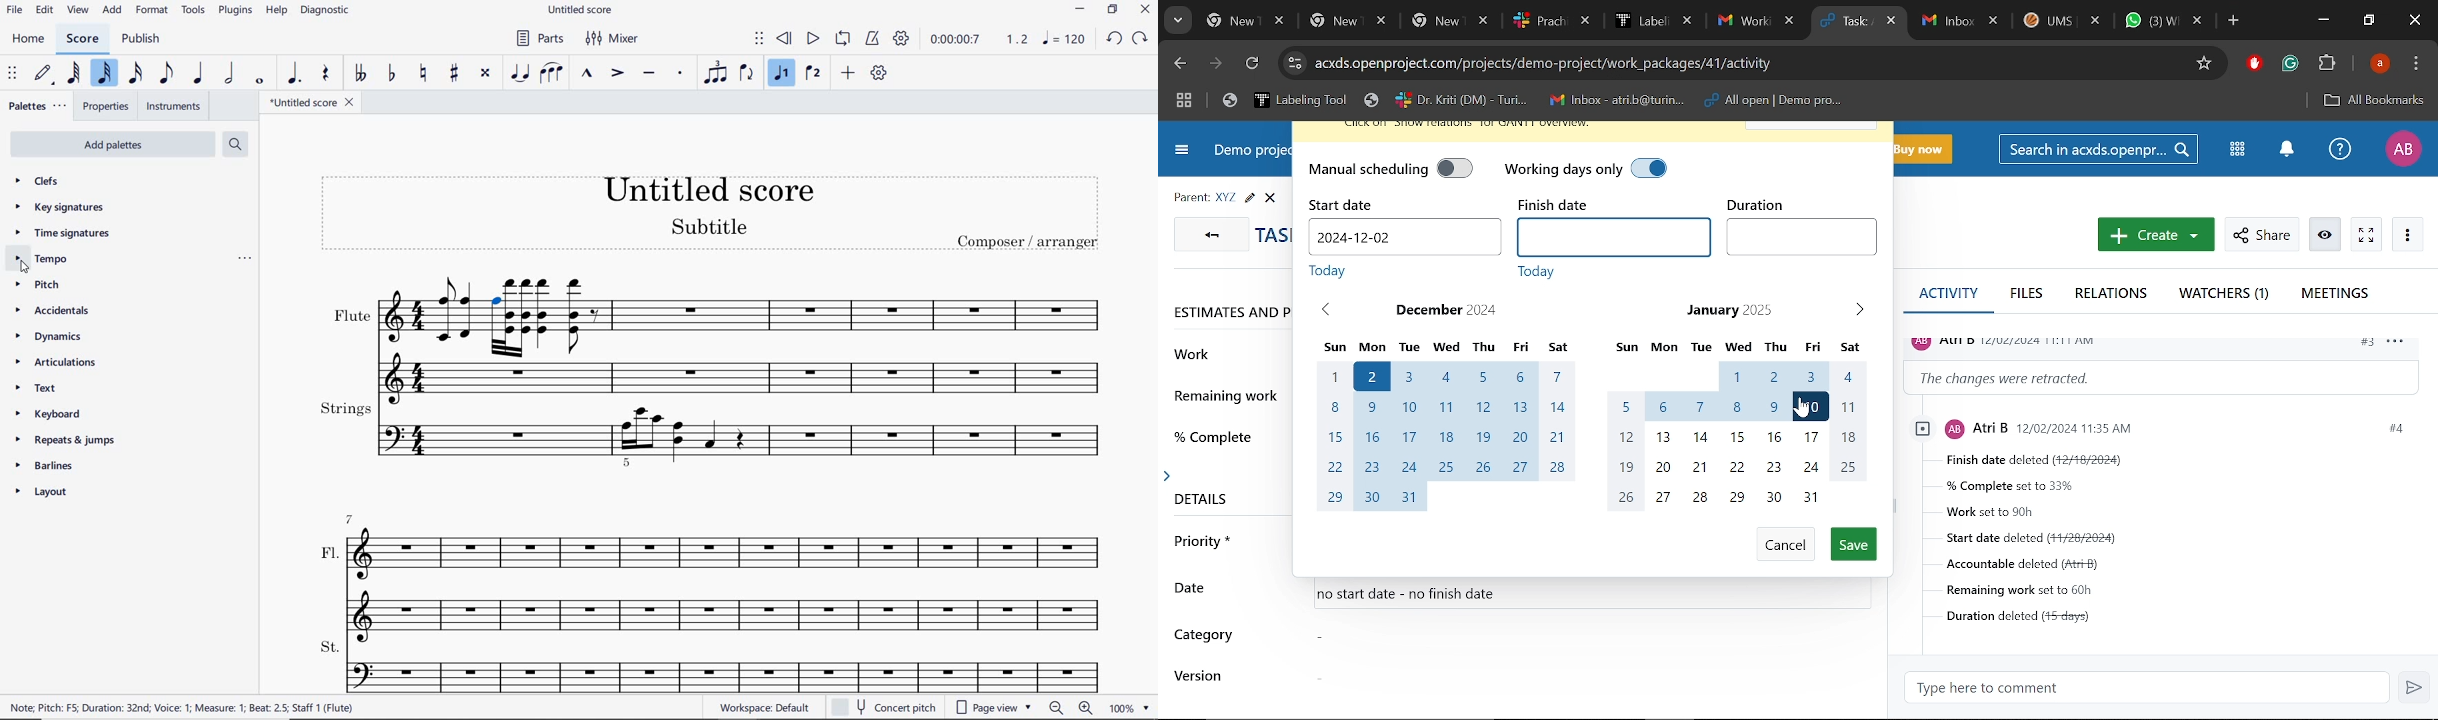 The width and height of the screenshot is (2464, 728). Describe the element at coordinates (2366, 235) in the screenshot. I see `Activate zen mode` at that location.